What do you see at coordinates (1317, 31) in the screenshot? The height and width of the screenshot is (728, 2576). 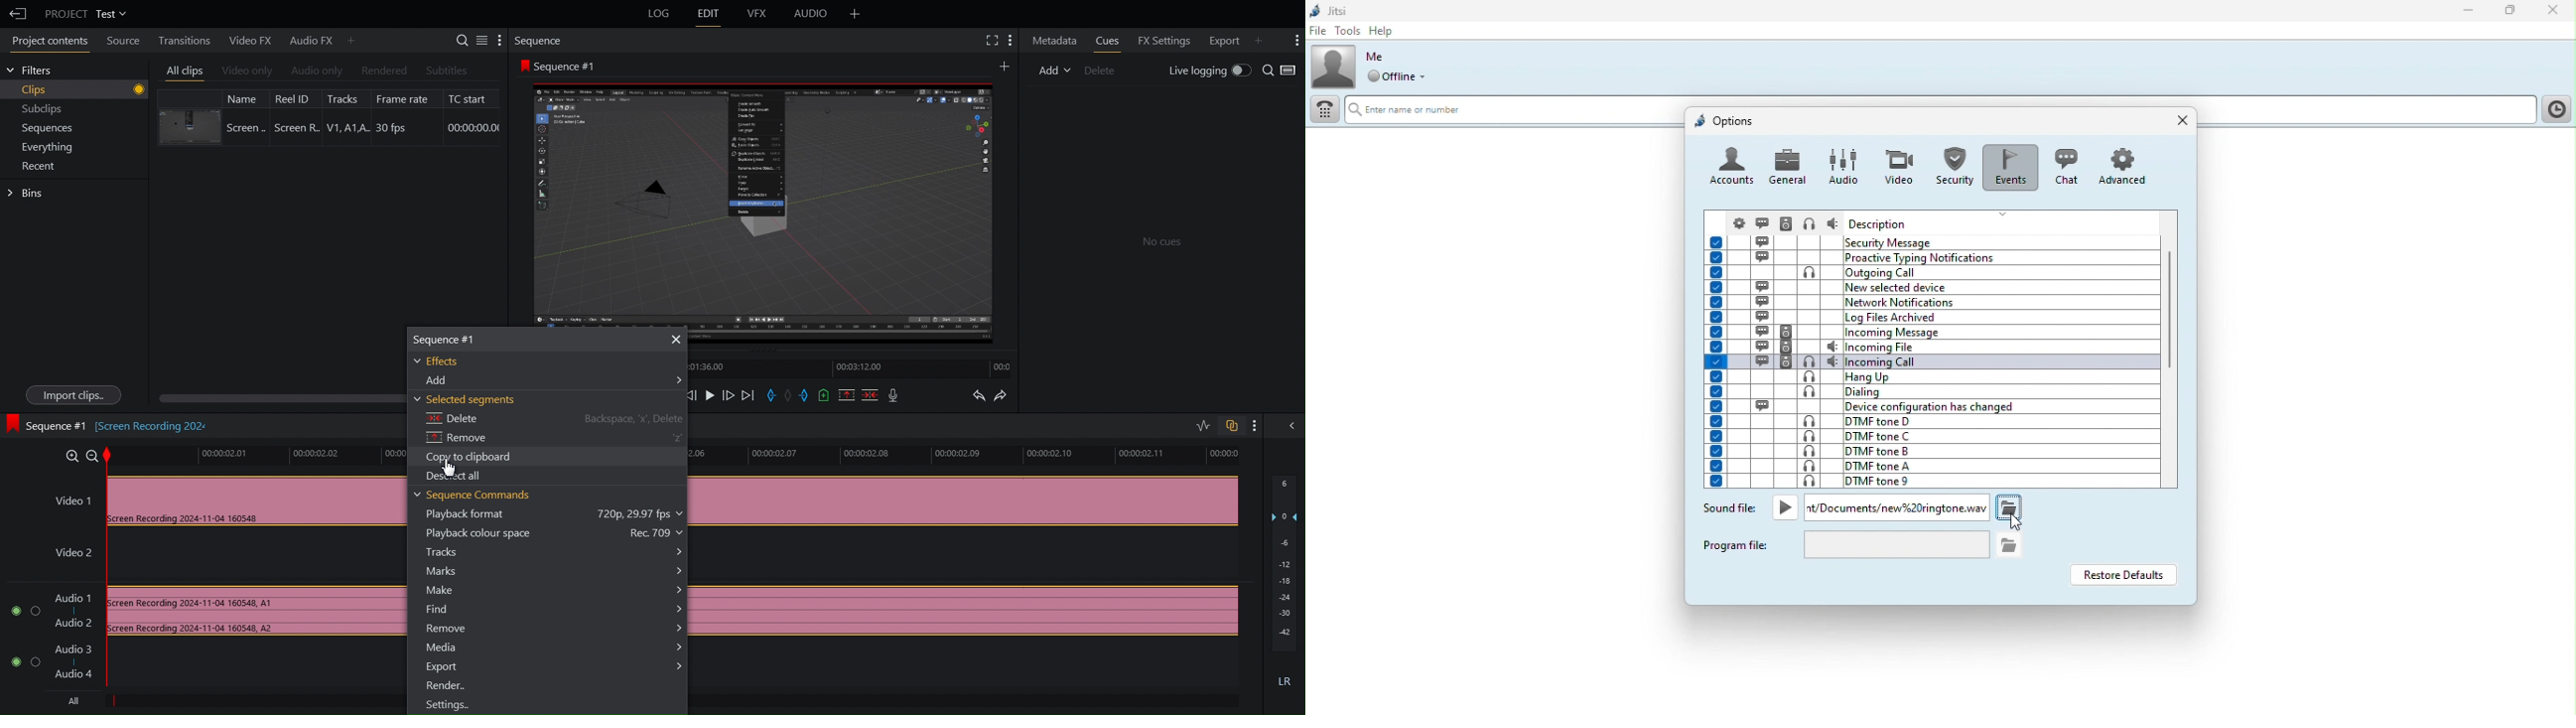 I see `File` at bounding box center [1317, 31].